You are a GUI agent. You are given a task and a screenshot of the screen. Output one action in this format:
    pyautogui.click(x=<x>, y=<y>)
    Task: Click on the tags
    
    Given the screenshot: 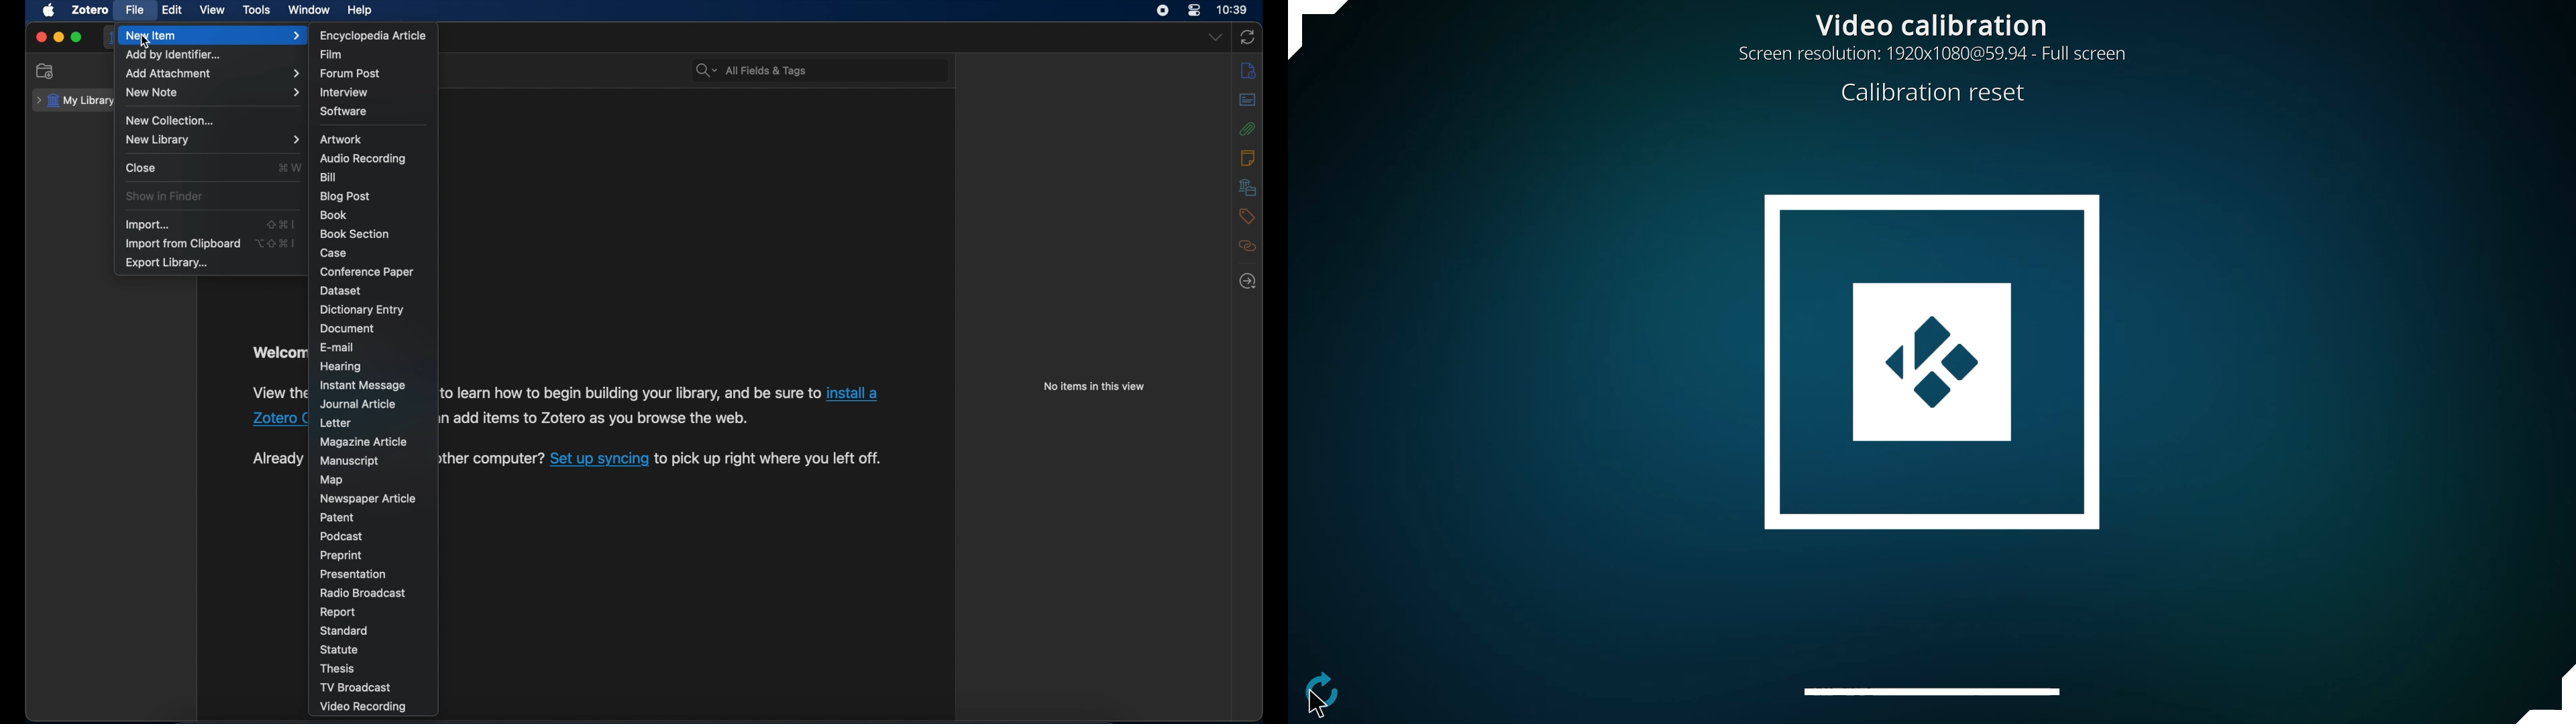 What is the action you would take?
    pyautogui.click(x=1245, y=217)
    